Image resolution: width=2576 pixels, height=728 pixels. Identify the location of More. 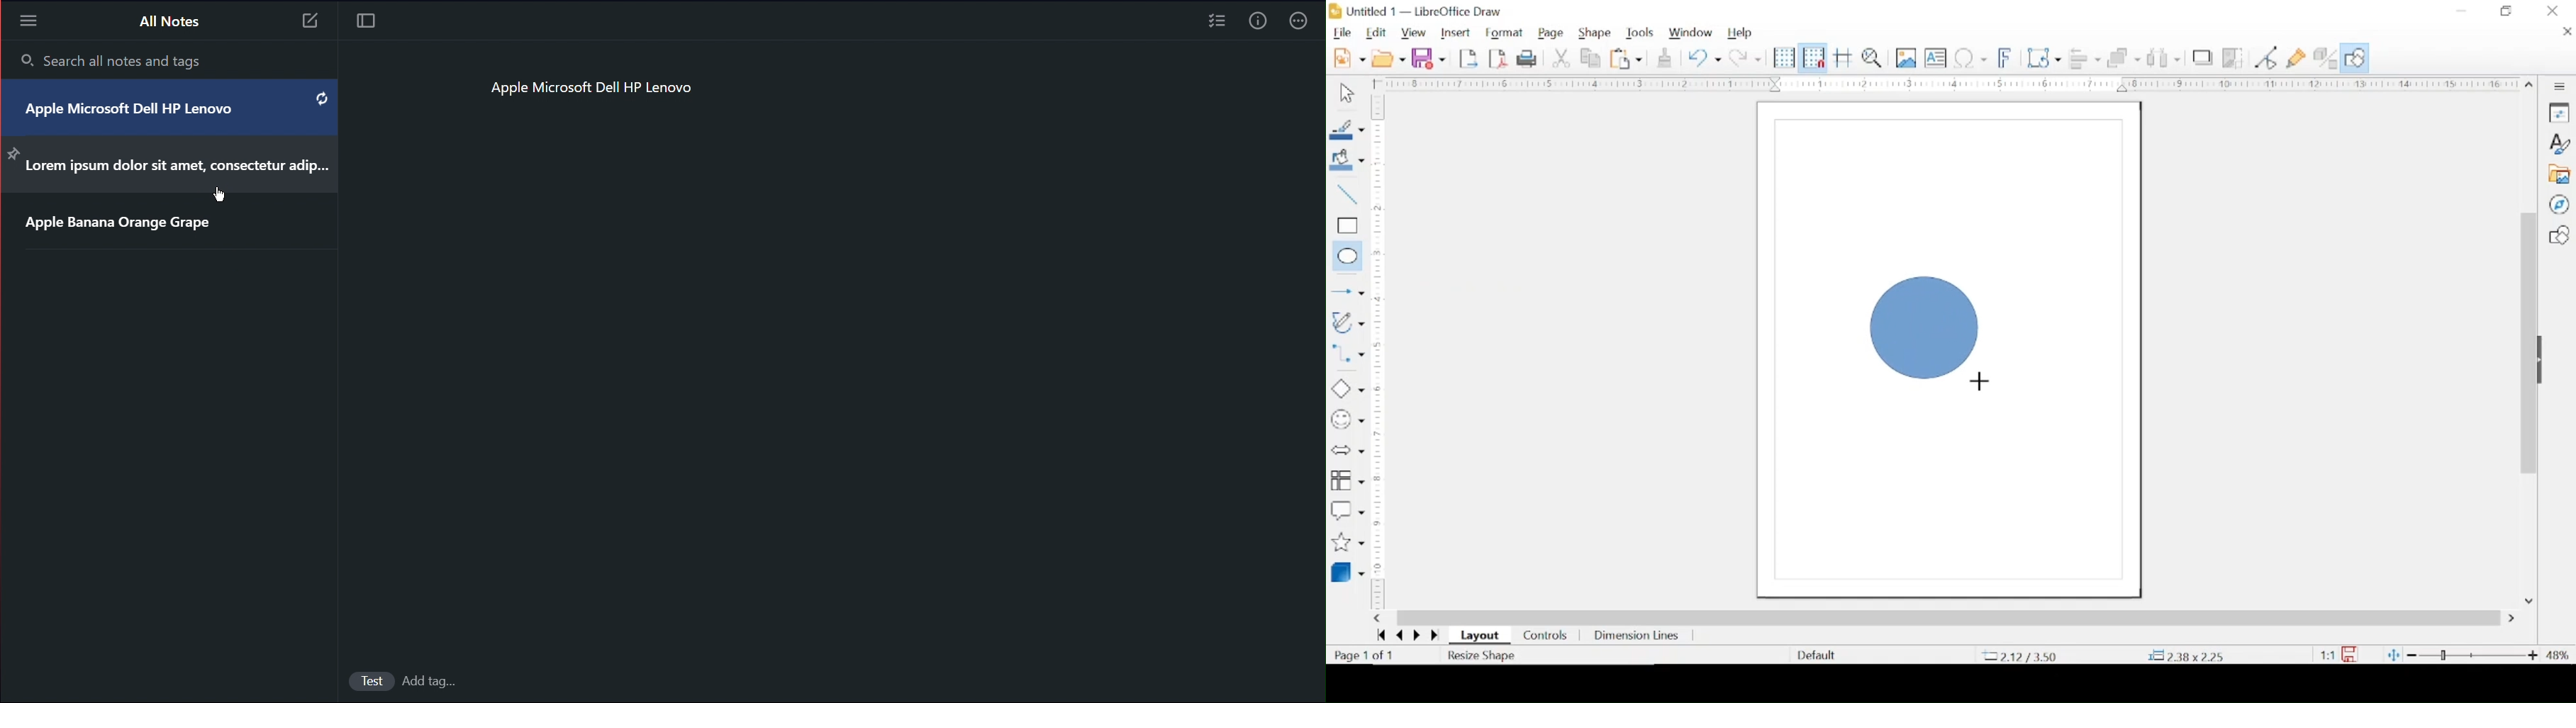
(28, 20).